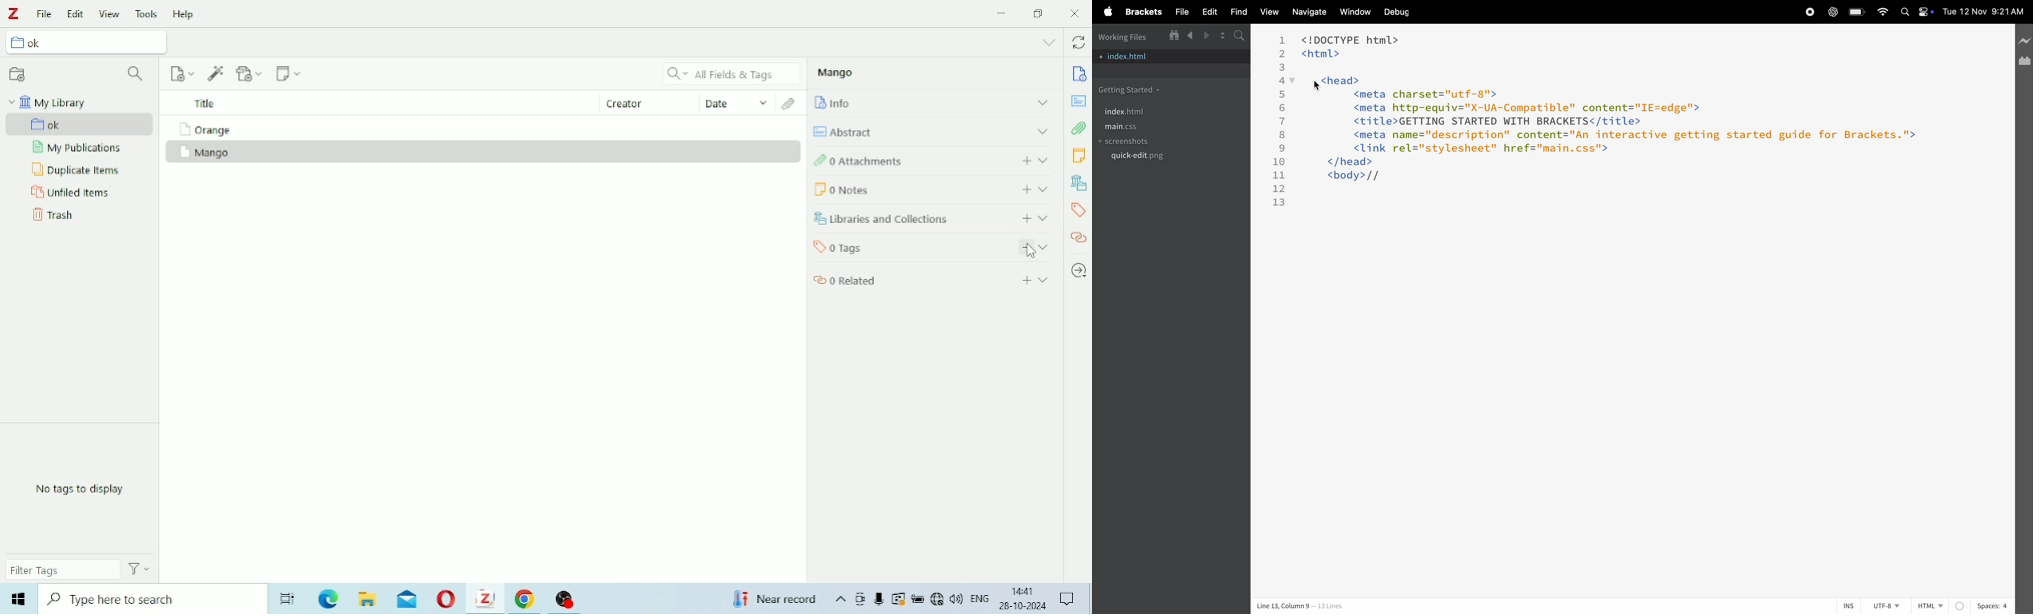  What do you see at coordinates (1143, 11) in the screenshot?
I see `brackets` at bounding box center [1143, 11].